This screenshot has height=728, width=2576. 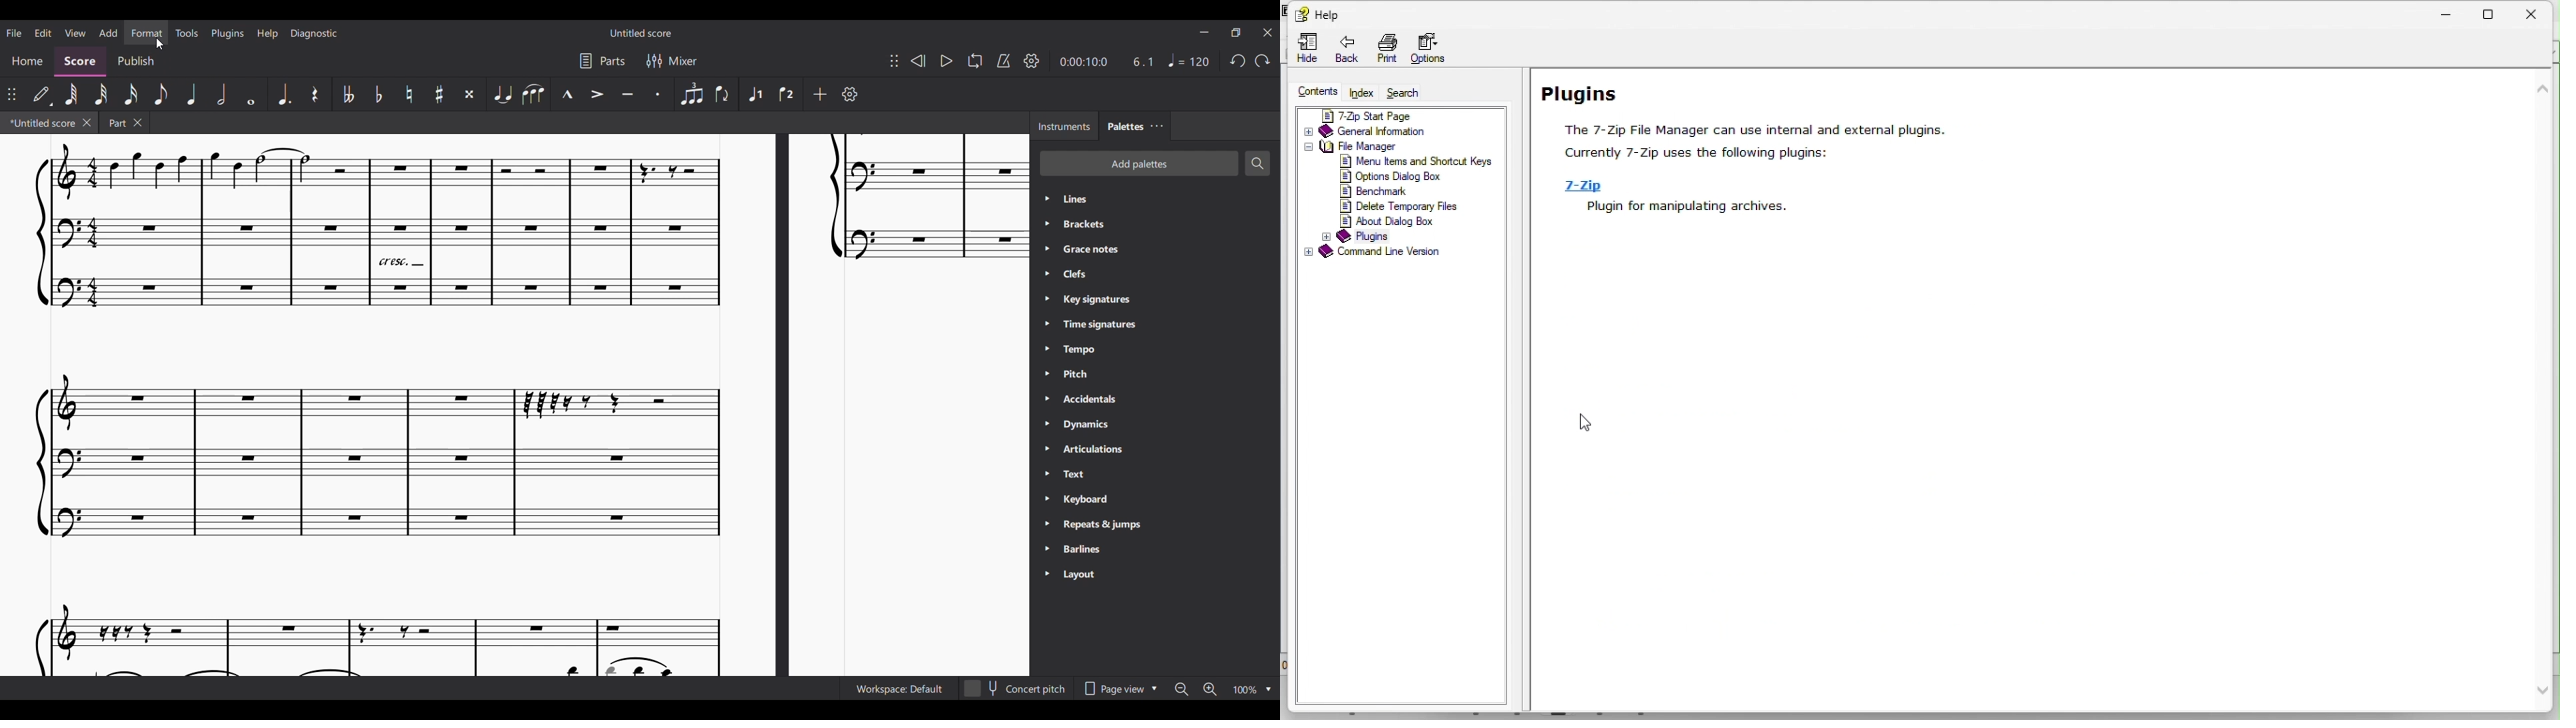 I want to click on Print, so click(x=1389, y=50).